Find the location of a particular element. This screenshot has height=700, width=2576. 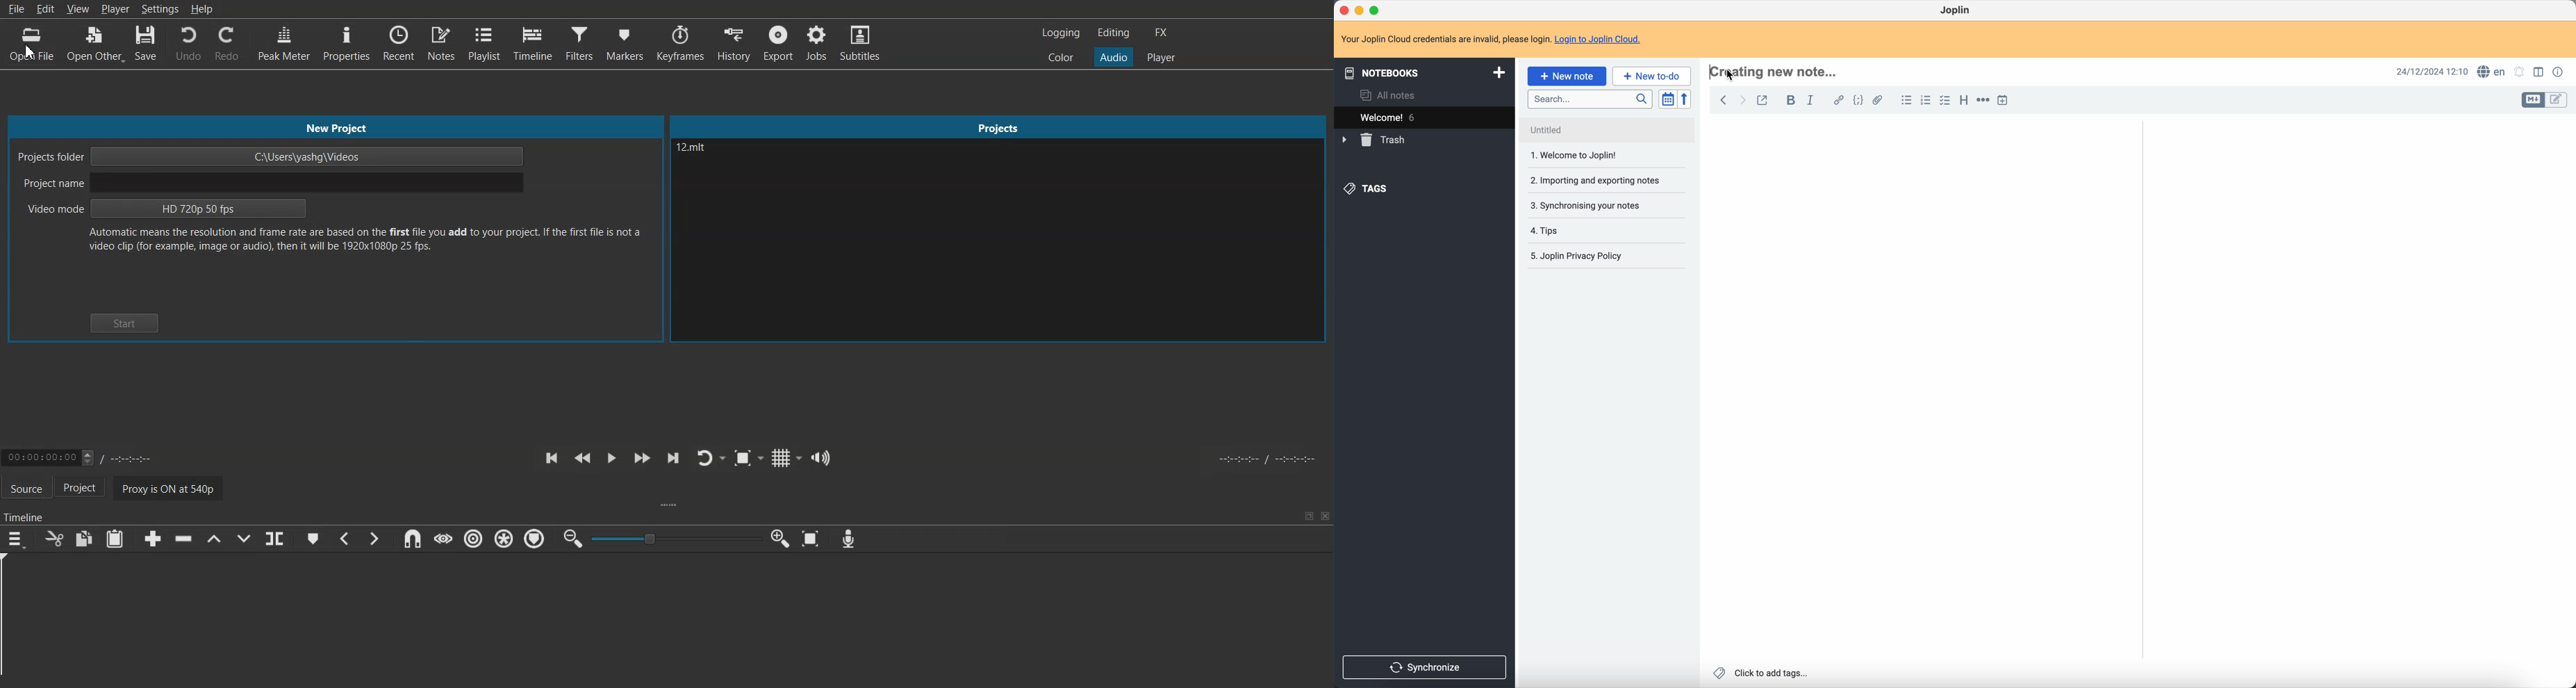

synchronize is located at coordinates (1426, 668).